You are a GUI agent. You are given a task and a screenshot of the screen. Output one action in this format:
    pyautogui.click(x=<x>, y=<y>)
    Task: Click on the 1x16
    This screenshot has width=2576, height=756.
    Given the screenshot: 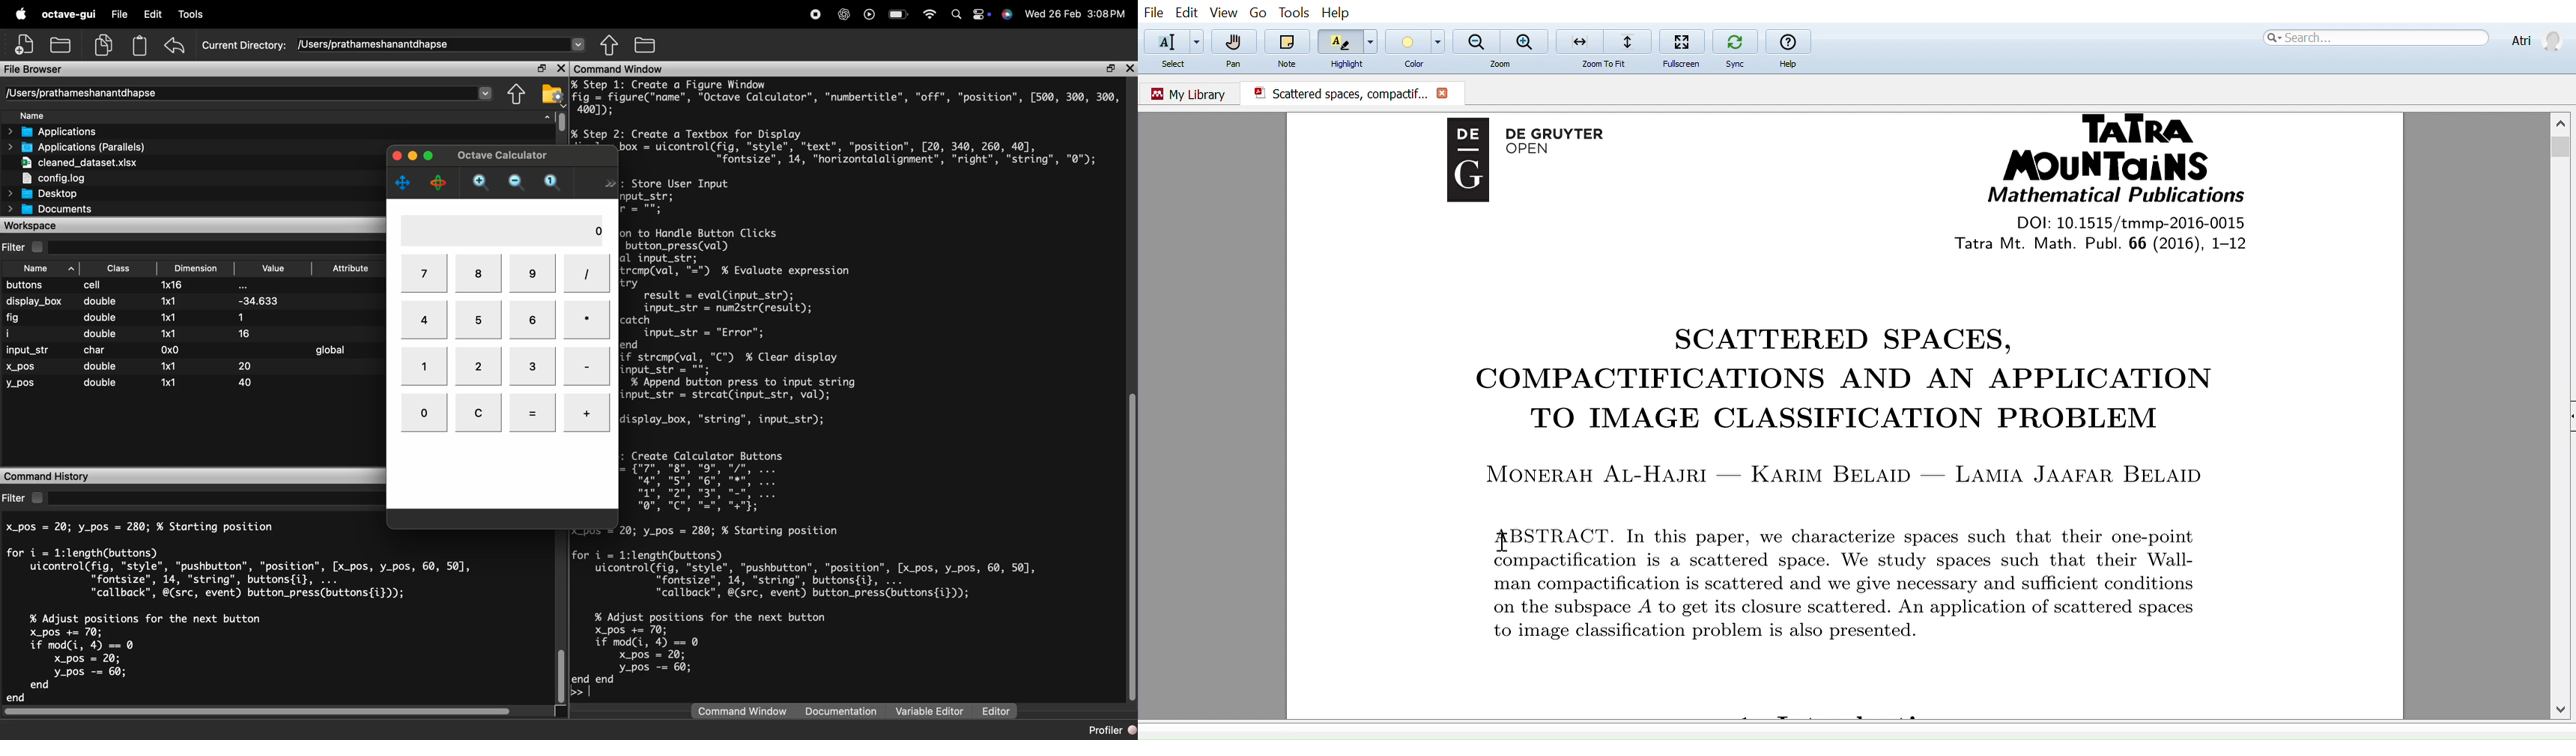 What is the action you would take?
    pyautogui.click(x=171, y=283)
    